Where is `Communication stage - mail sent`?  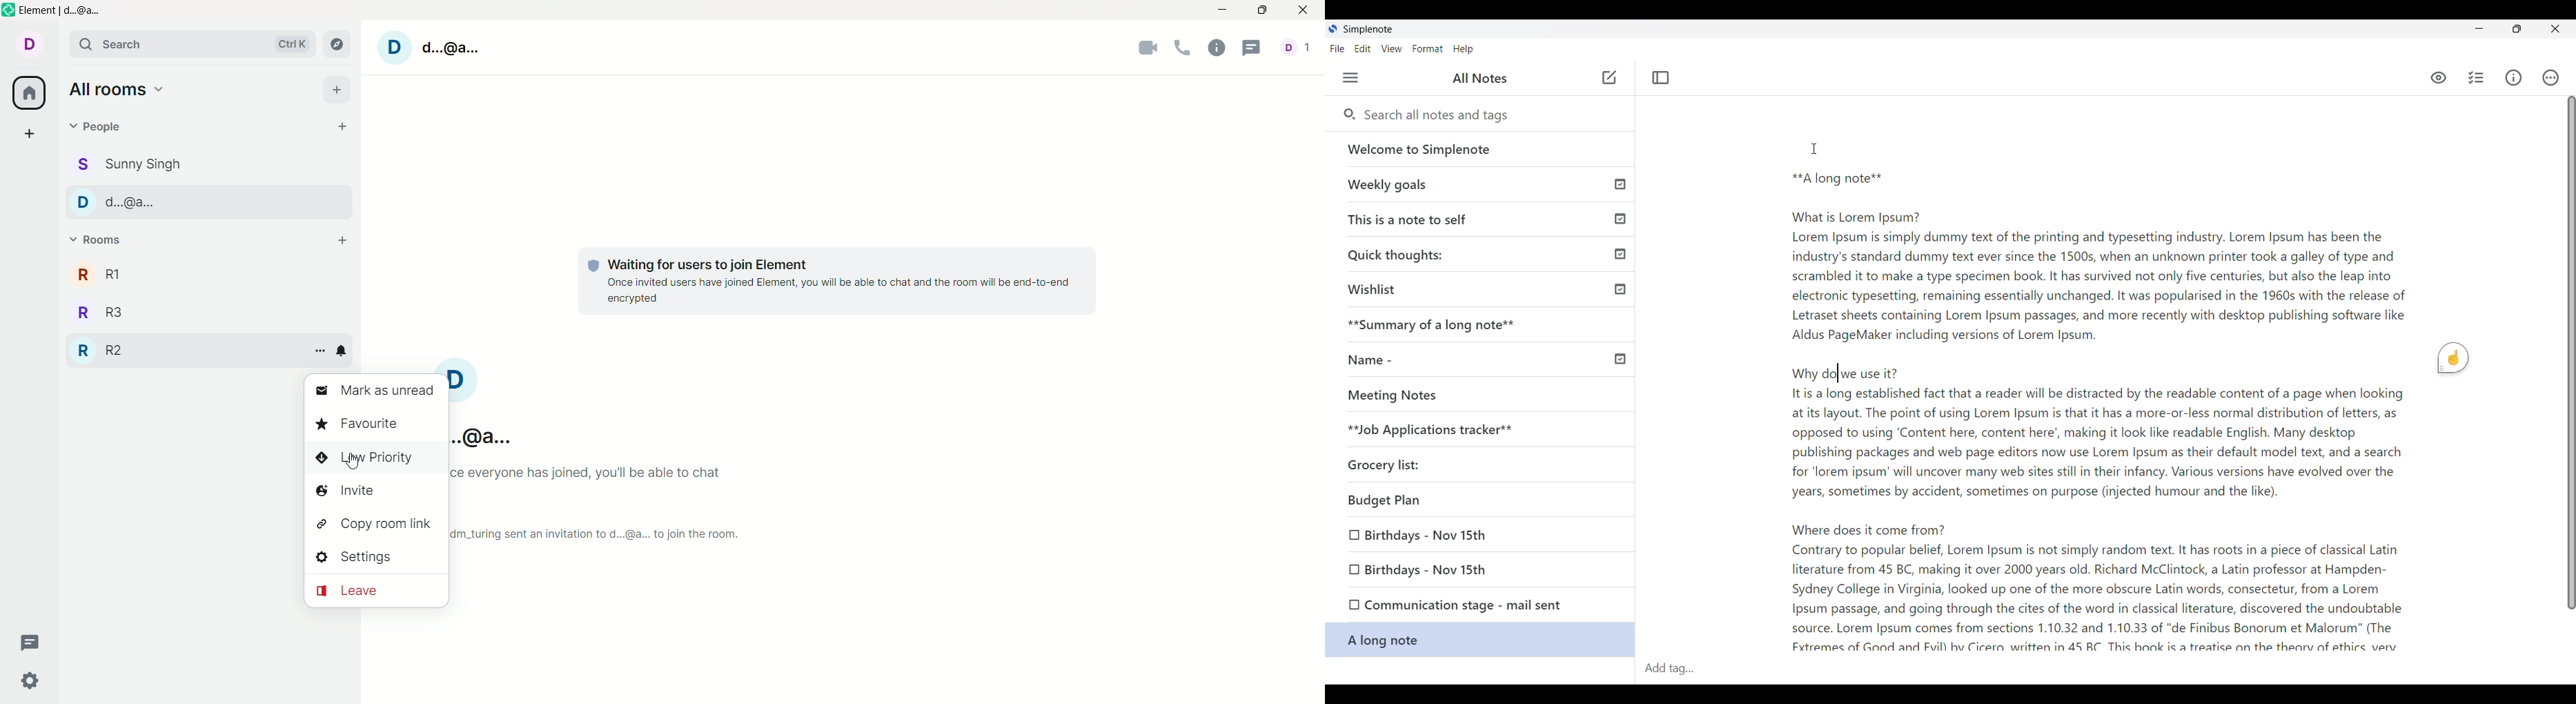
Communication stage - mail sent is located at coordinates (1479, 607).